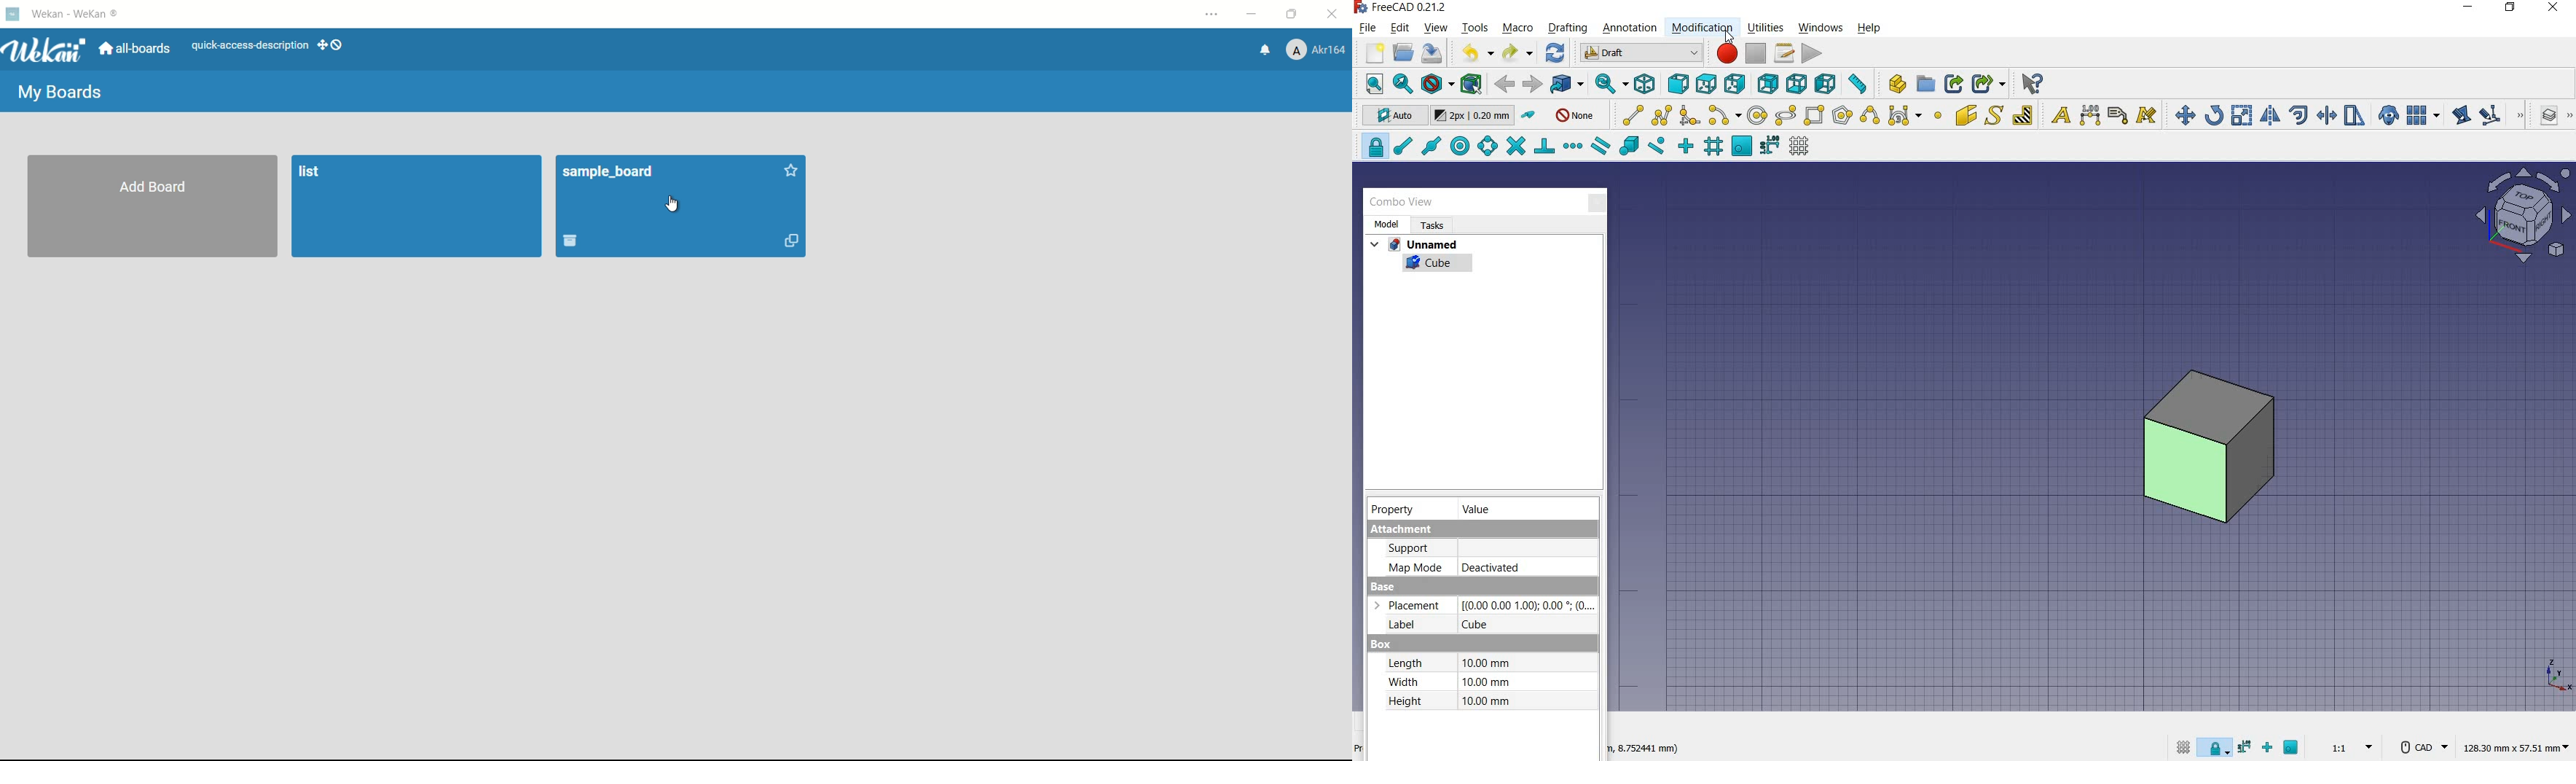  What do you see at coordinates (1726, 54) in the screenshot?
I see `macro recording` at bounding box center [1726, 54].